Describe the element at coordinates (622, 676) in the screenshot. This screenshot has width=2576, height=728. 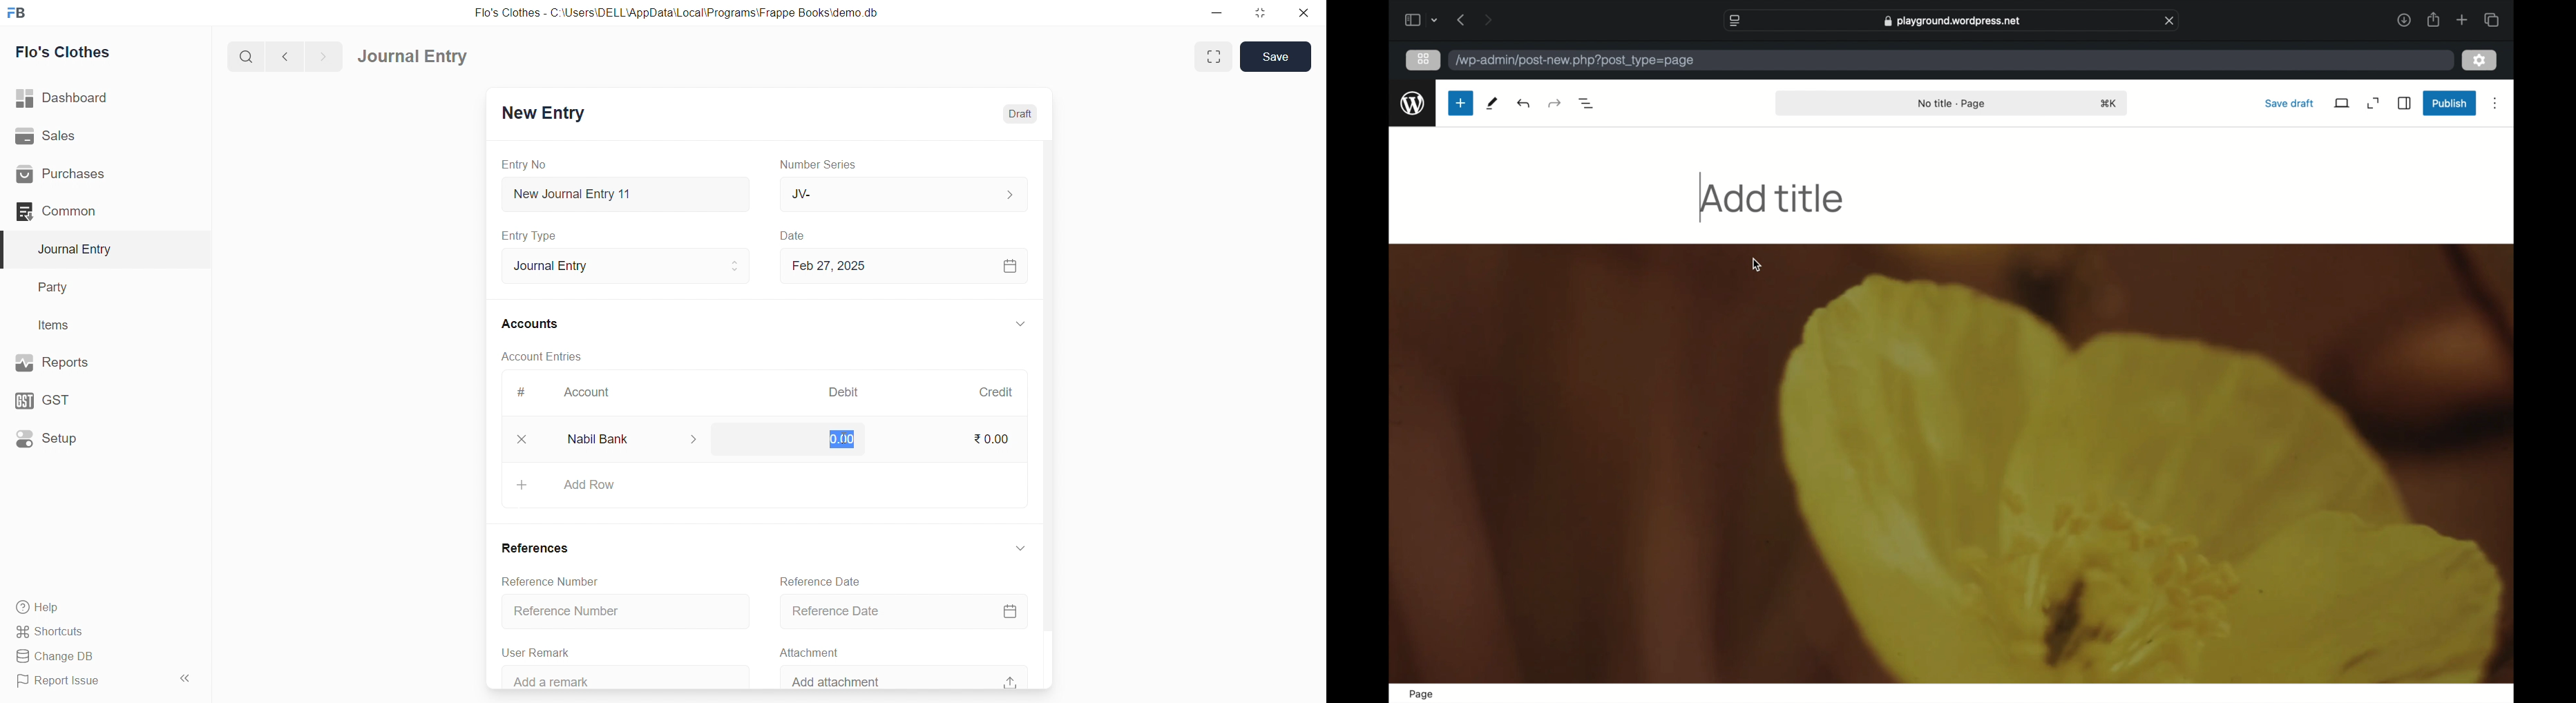
I see `Add a remark` at that location.